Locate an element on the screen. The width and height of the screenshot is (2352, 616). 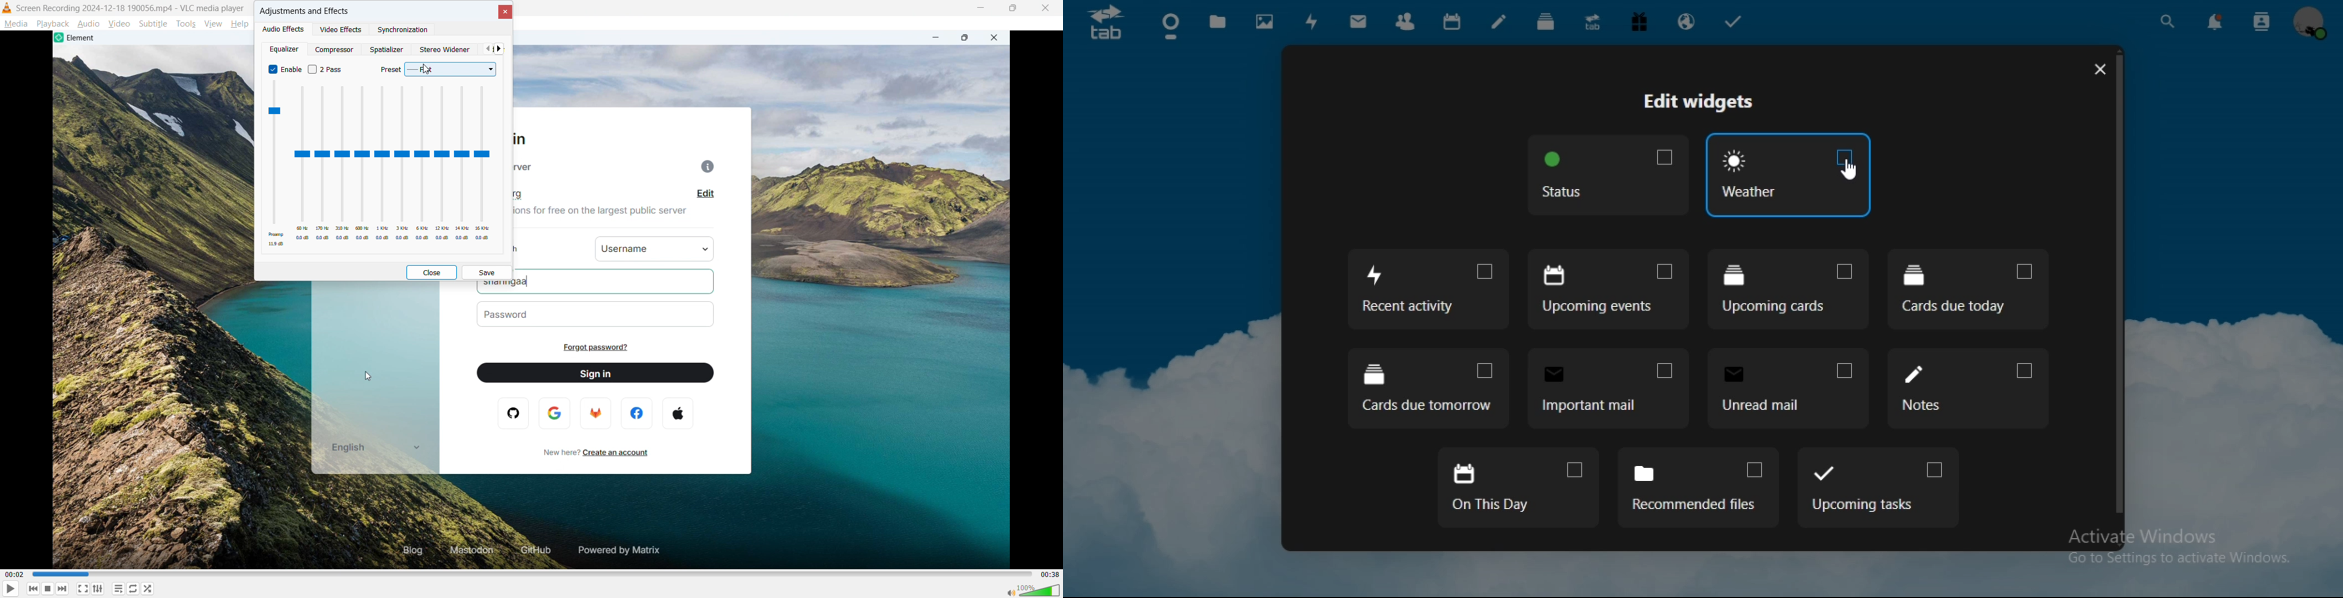
Toggle playlist  is located at coordinates (118, 589).